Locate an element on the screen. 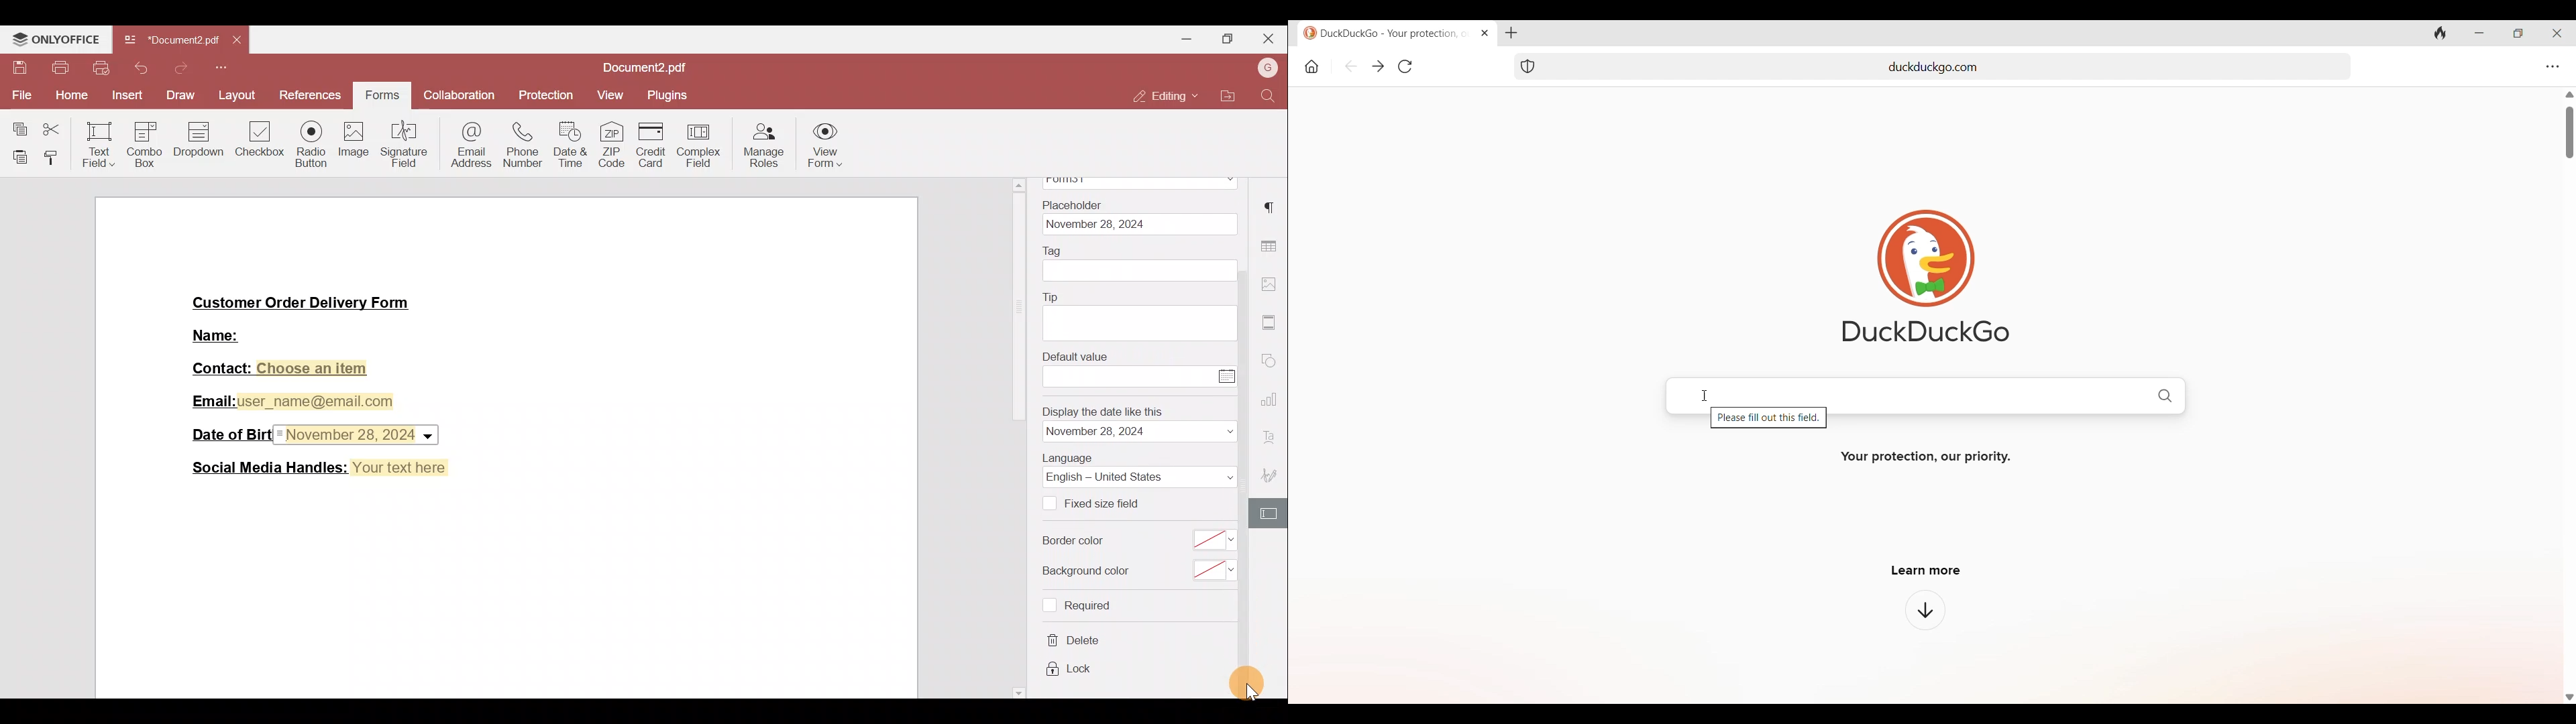 Image resolution: width=2576 pixels, height=728 pixels. View form is located at coordinates (822, 148).